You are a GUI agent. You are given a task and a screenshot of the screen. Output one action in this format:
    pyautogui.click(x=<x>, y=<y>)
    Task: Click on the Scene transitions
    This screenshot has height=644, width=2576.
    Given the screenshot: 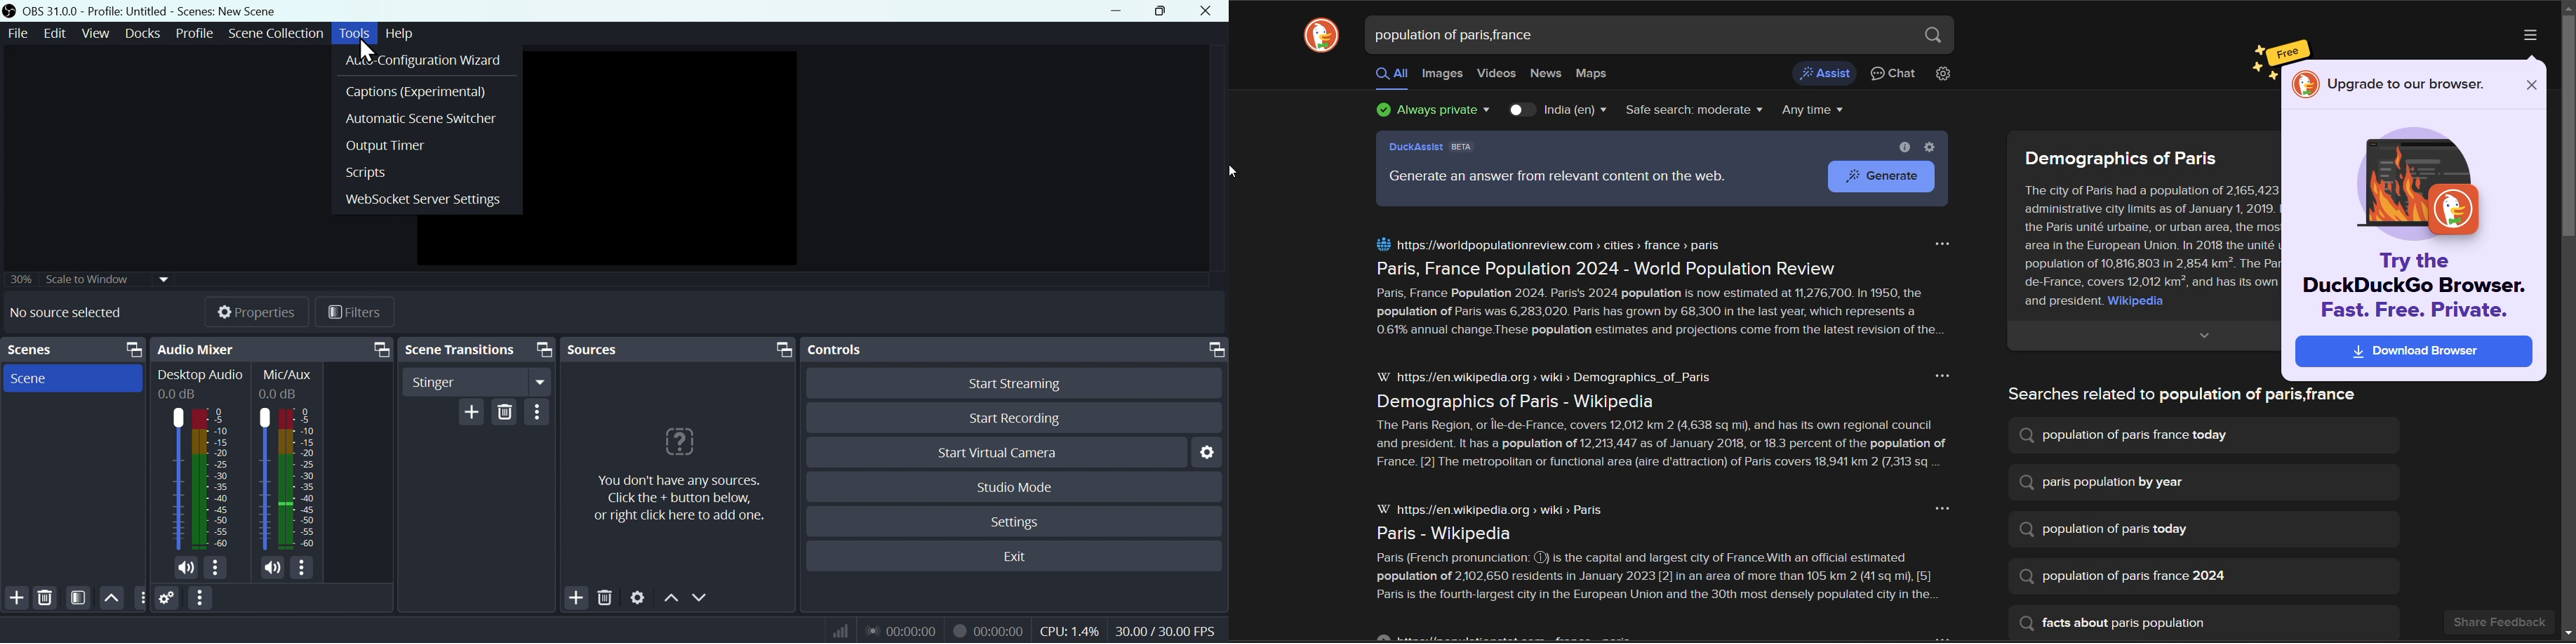 What is the action you would take?
    pyautogui.click(x=460, y=348)
    